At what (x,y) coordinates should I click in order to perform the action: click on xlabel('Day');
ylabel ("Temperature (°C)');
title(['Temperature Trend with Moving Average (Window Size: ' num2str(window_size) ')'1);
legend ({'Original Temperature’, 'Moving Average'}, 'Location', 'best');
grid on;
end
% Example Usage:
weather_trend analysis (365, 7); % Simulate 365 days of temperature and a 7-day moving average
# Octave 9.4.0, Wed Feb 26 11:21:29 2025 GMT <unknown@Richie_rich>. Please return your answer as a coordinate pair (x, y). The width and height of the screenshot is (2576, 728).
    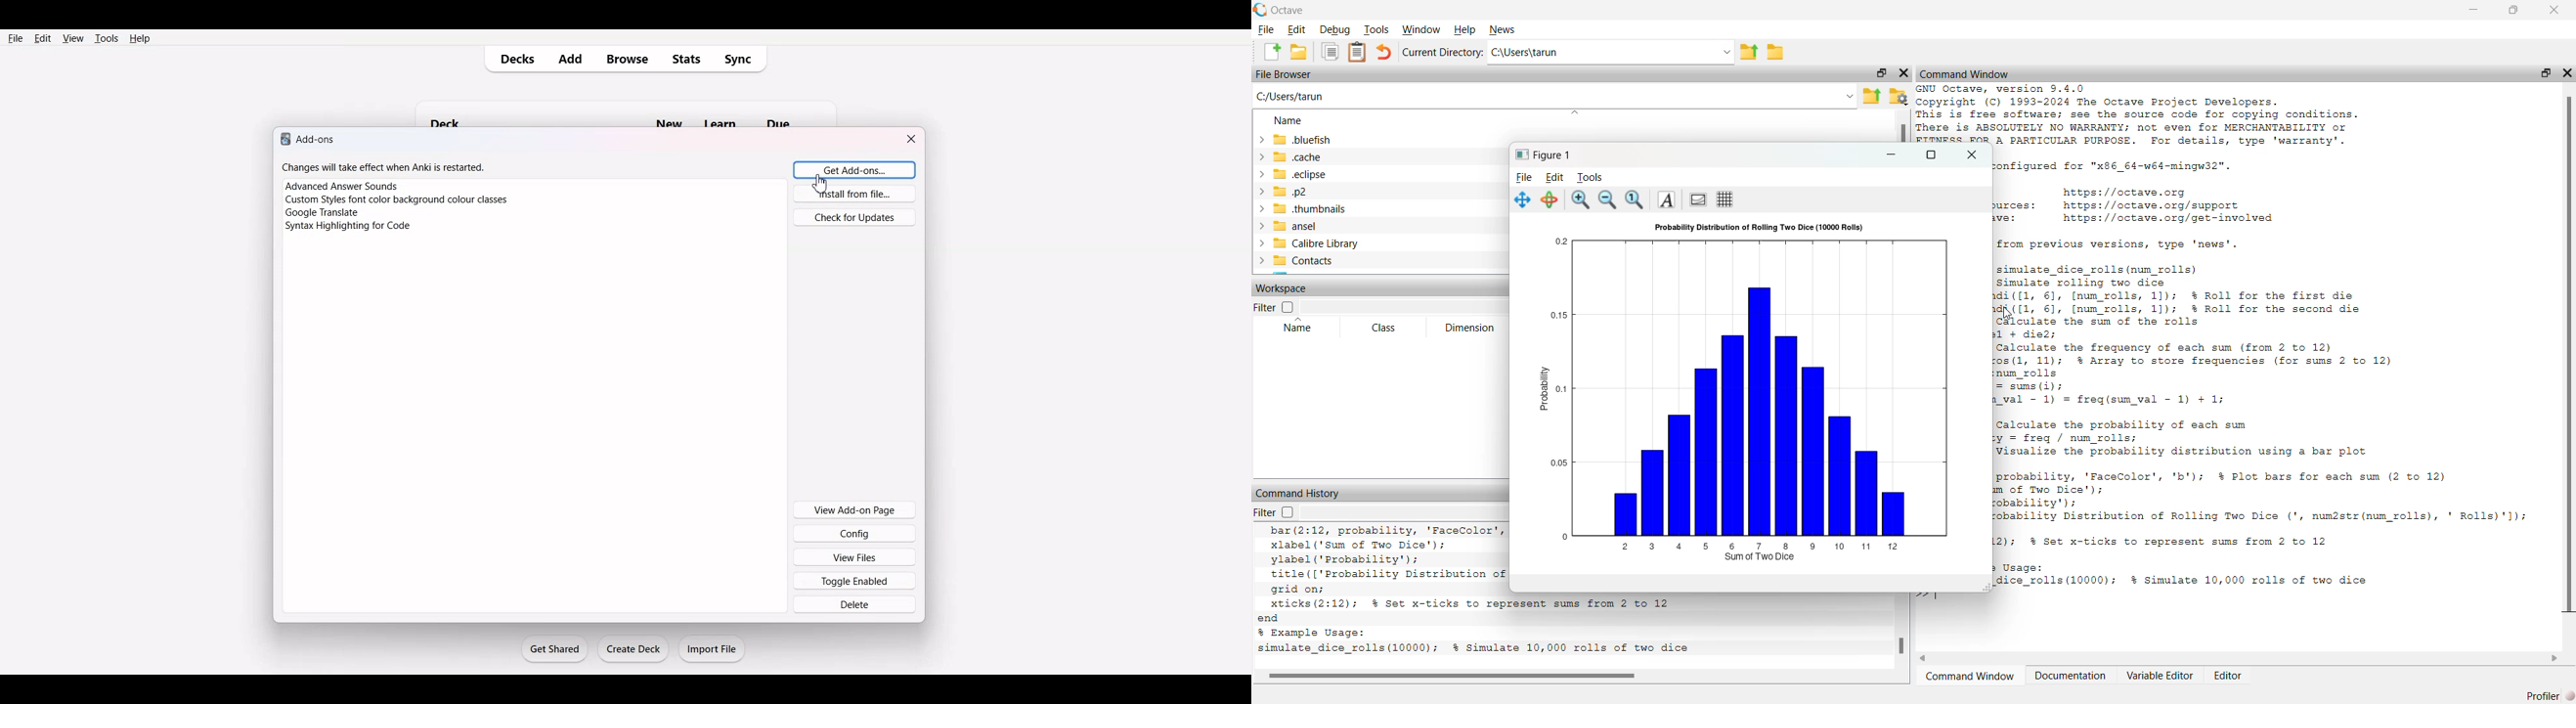
    Looking at the image, I should click on (1381, 594).